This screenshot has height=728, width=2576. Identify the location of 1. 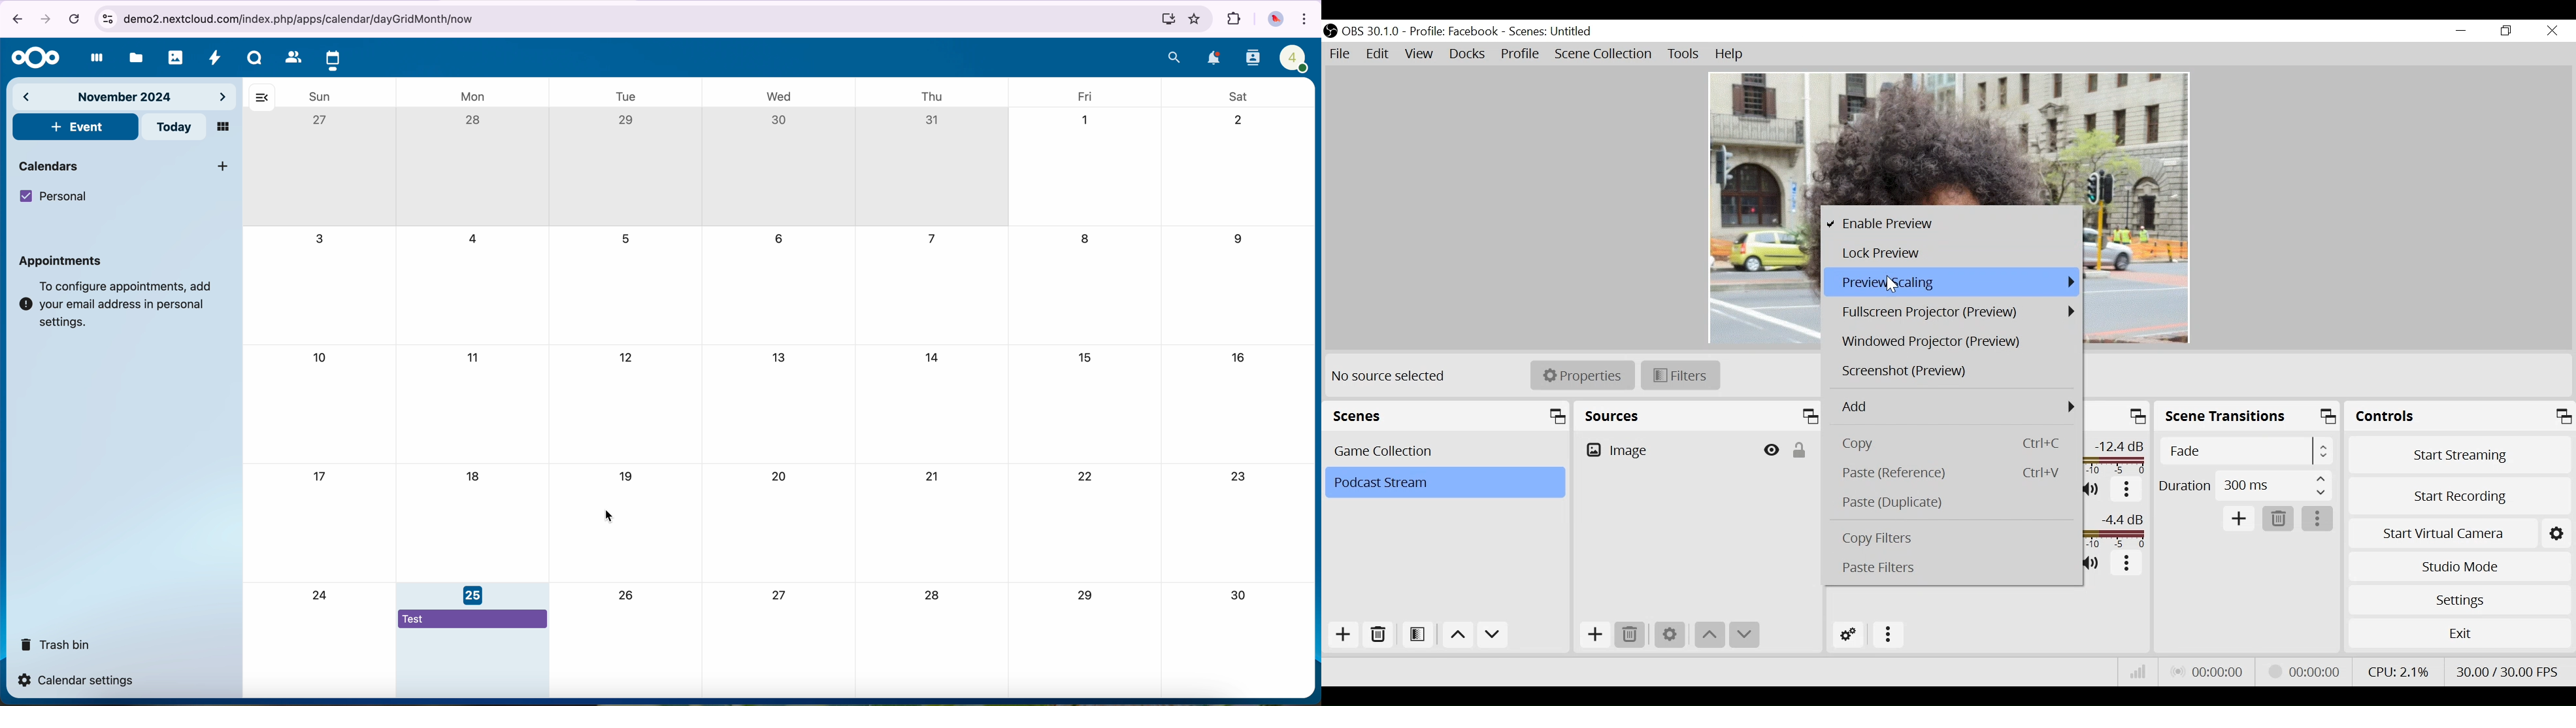
(1085, 120).